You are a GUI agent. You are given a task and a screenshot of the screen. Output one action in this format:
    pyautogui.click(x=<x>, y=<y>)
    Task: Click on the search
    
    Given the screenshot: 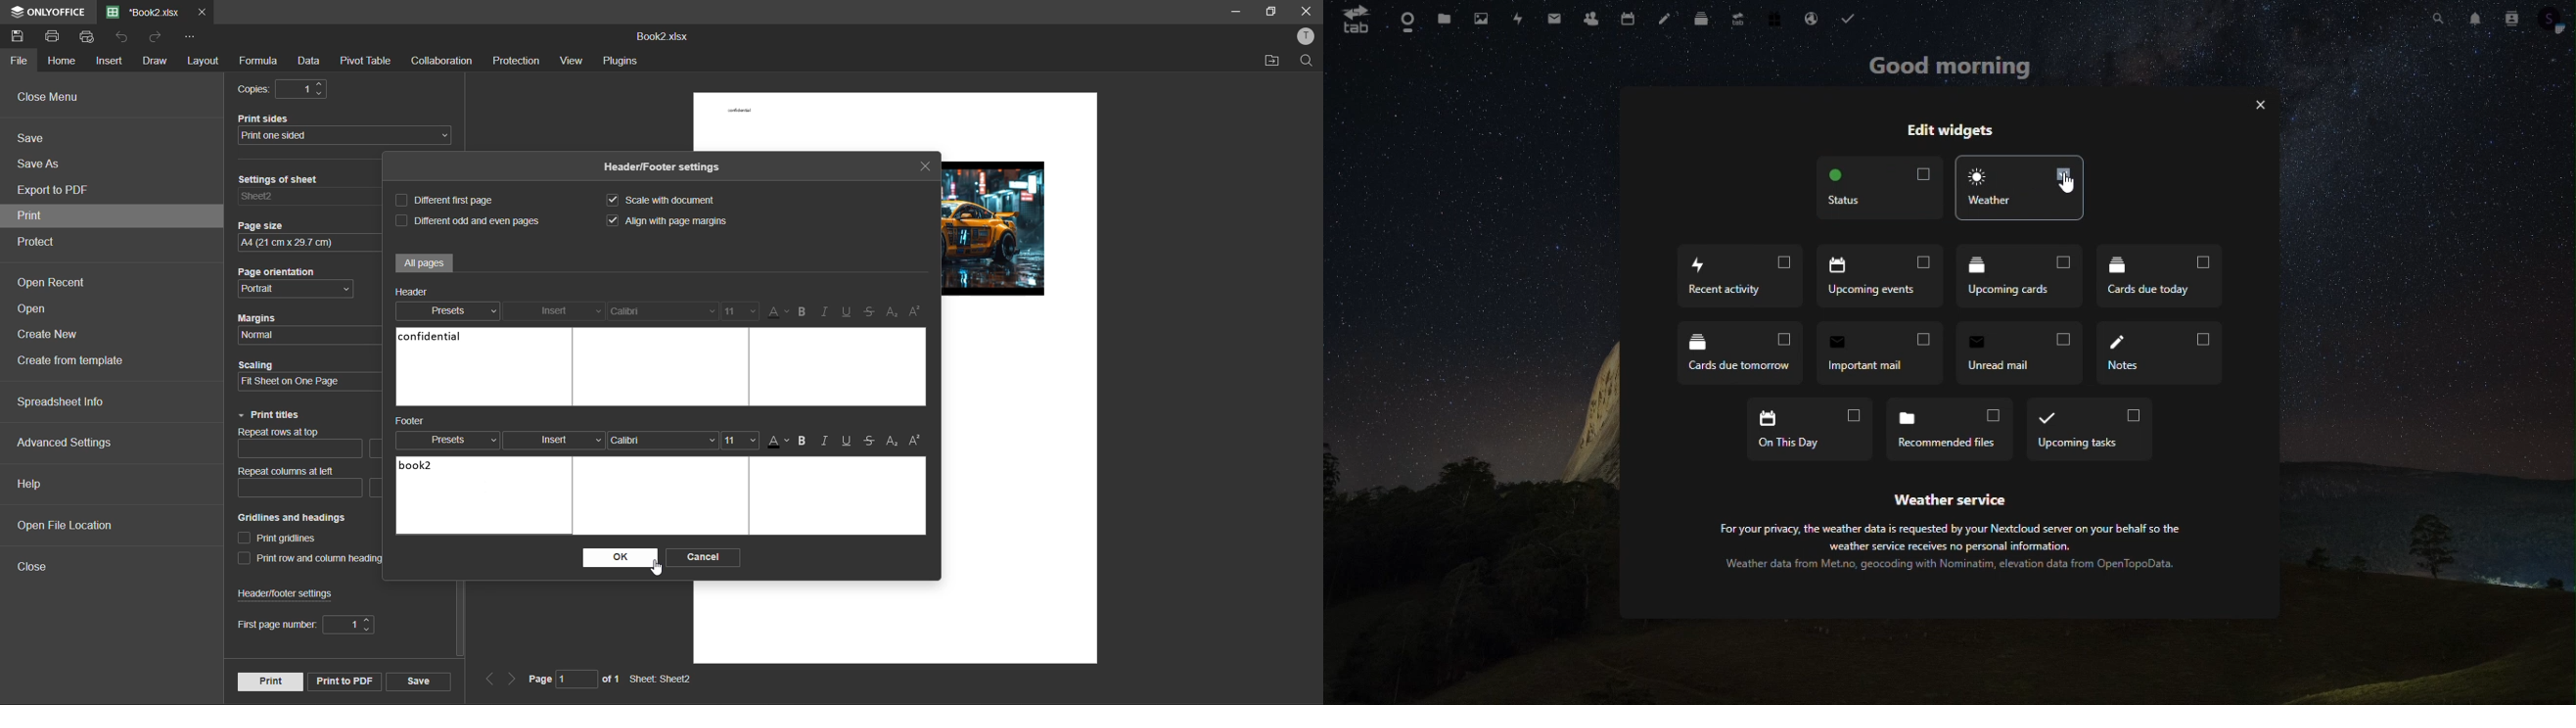 What is the action you would take?
    pyautogui.click(x=2436, y=18)
    